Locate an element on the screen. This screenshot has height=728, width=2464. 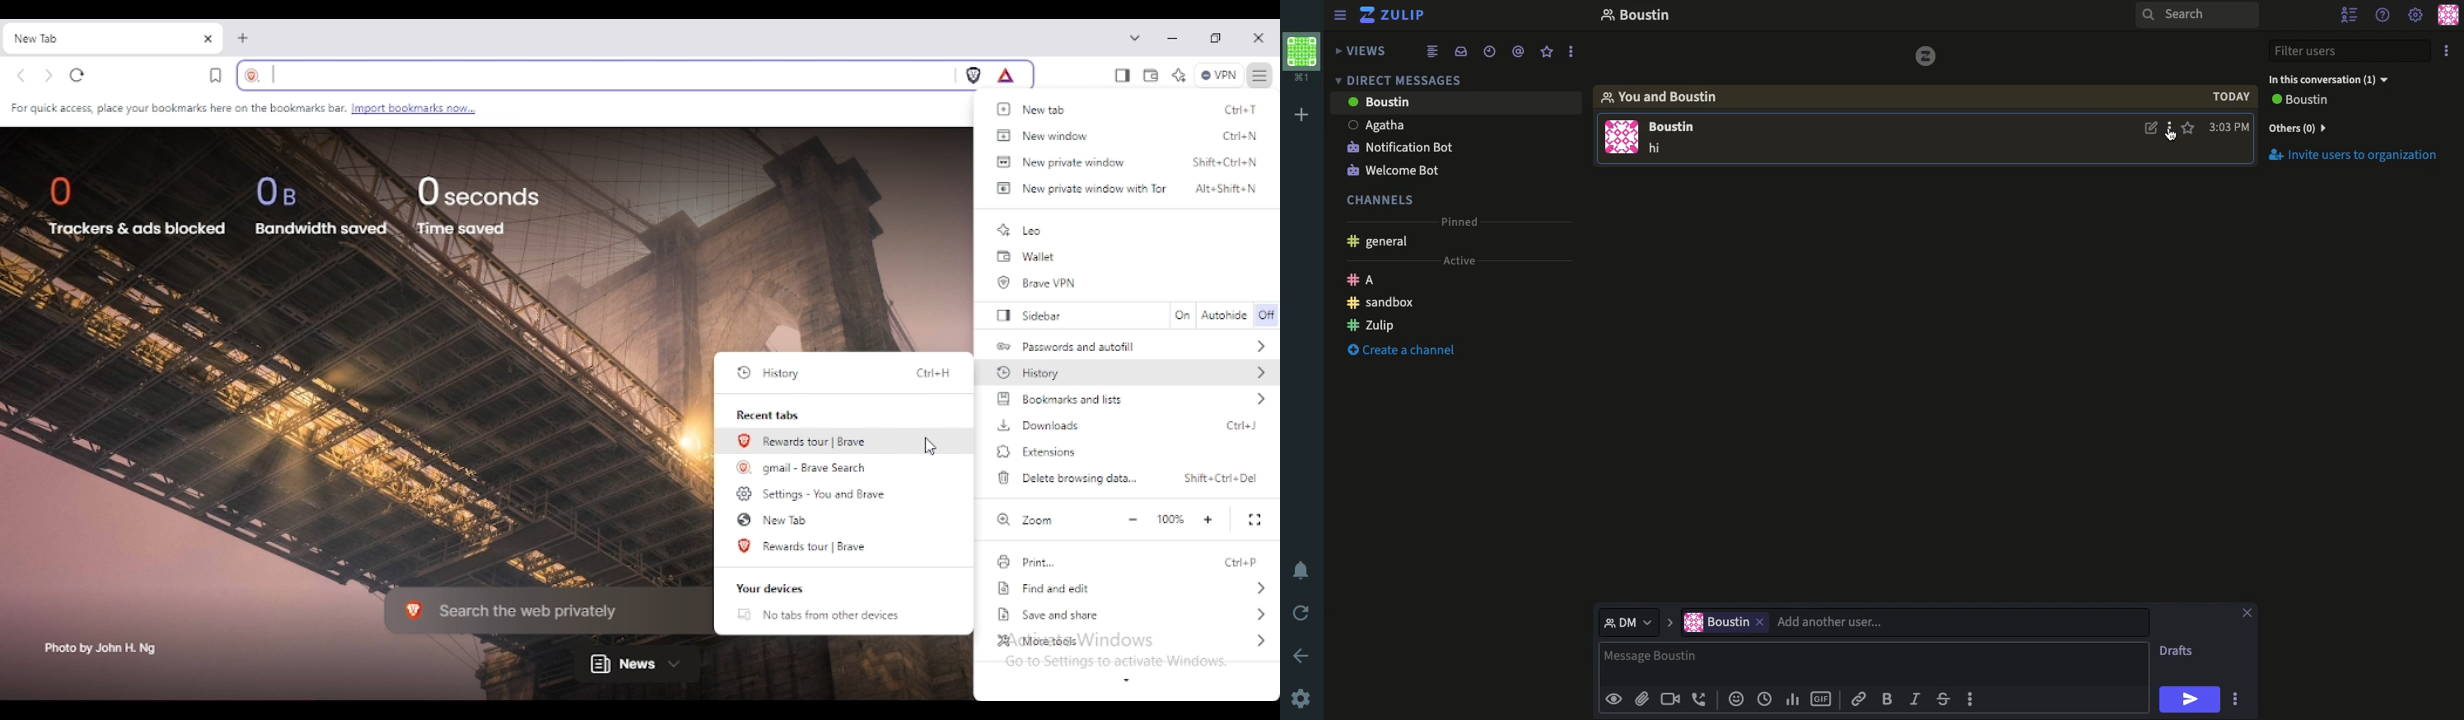
Link is located at coordinates (1858, 699).